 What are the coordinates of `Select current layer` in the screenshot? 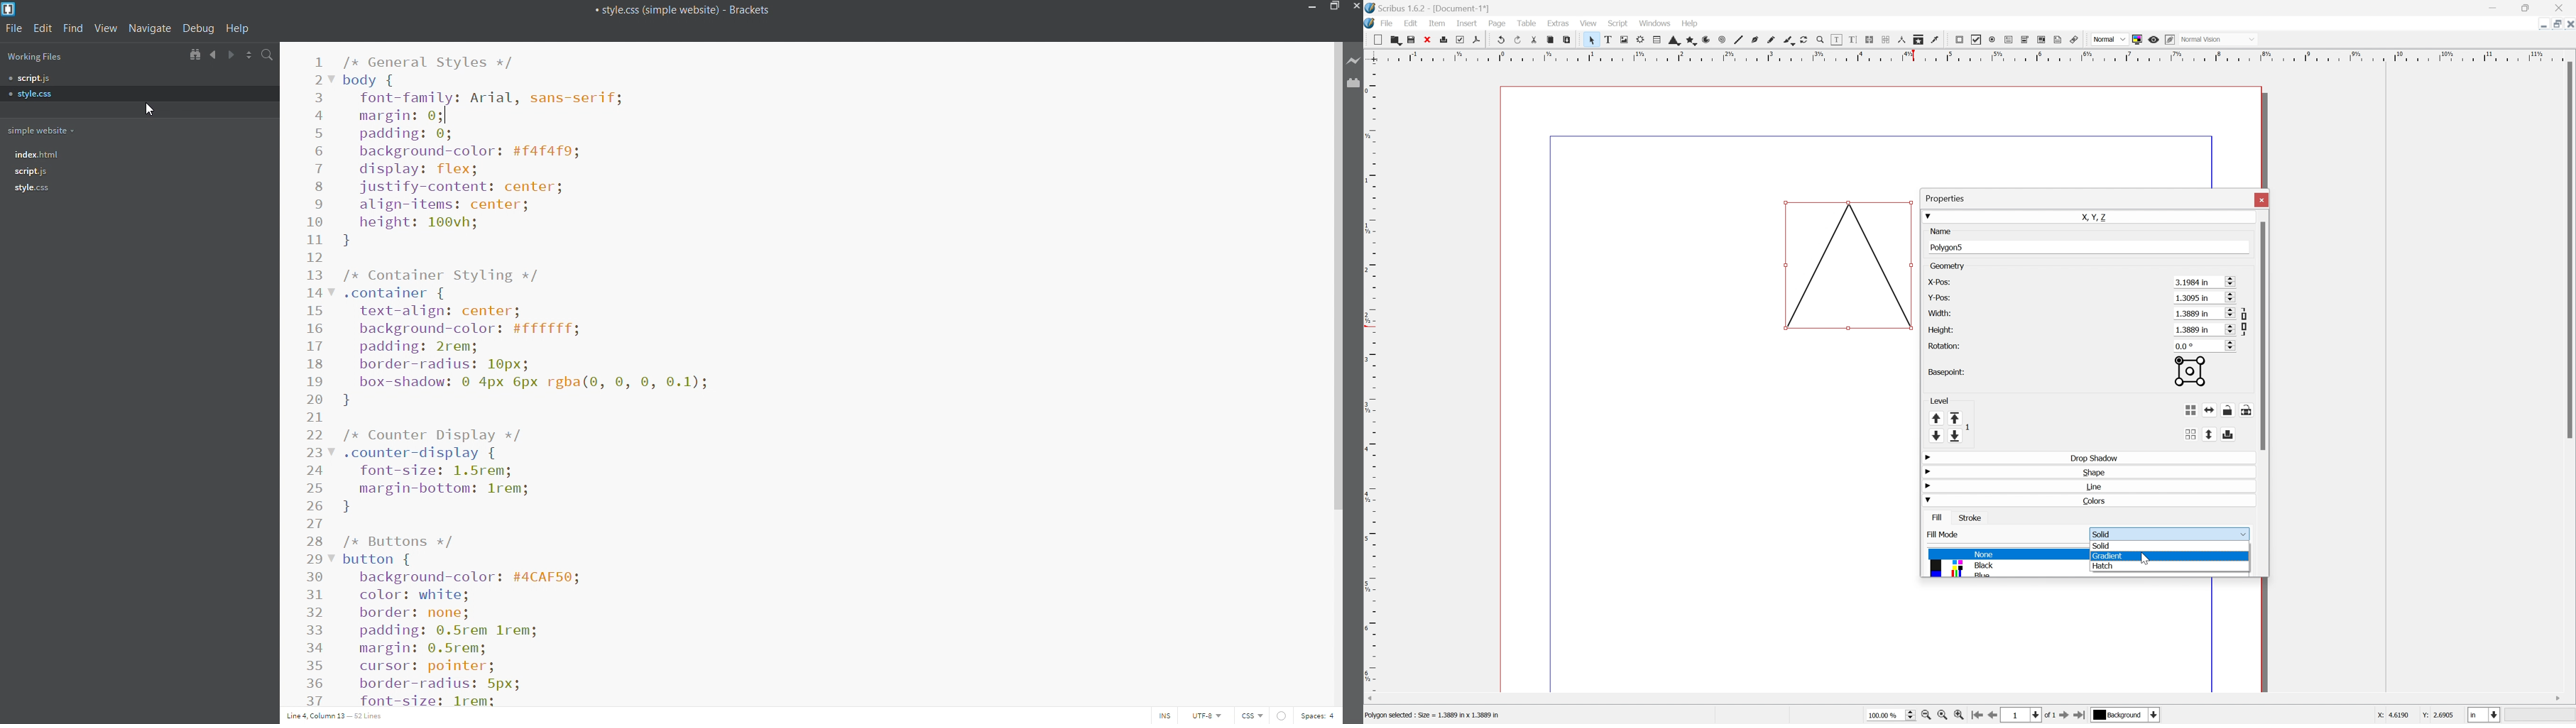 It's located at (2156, 715).